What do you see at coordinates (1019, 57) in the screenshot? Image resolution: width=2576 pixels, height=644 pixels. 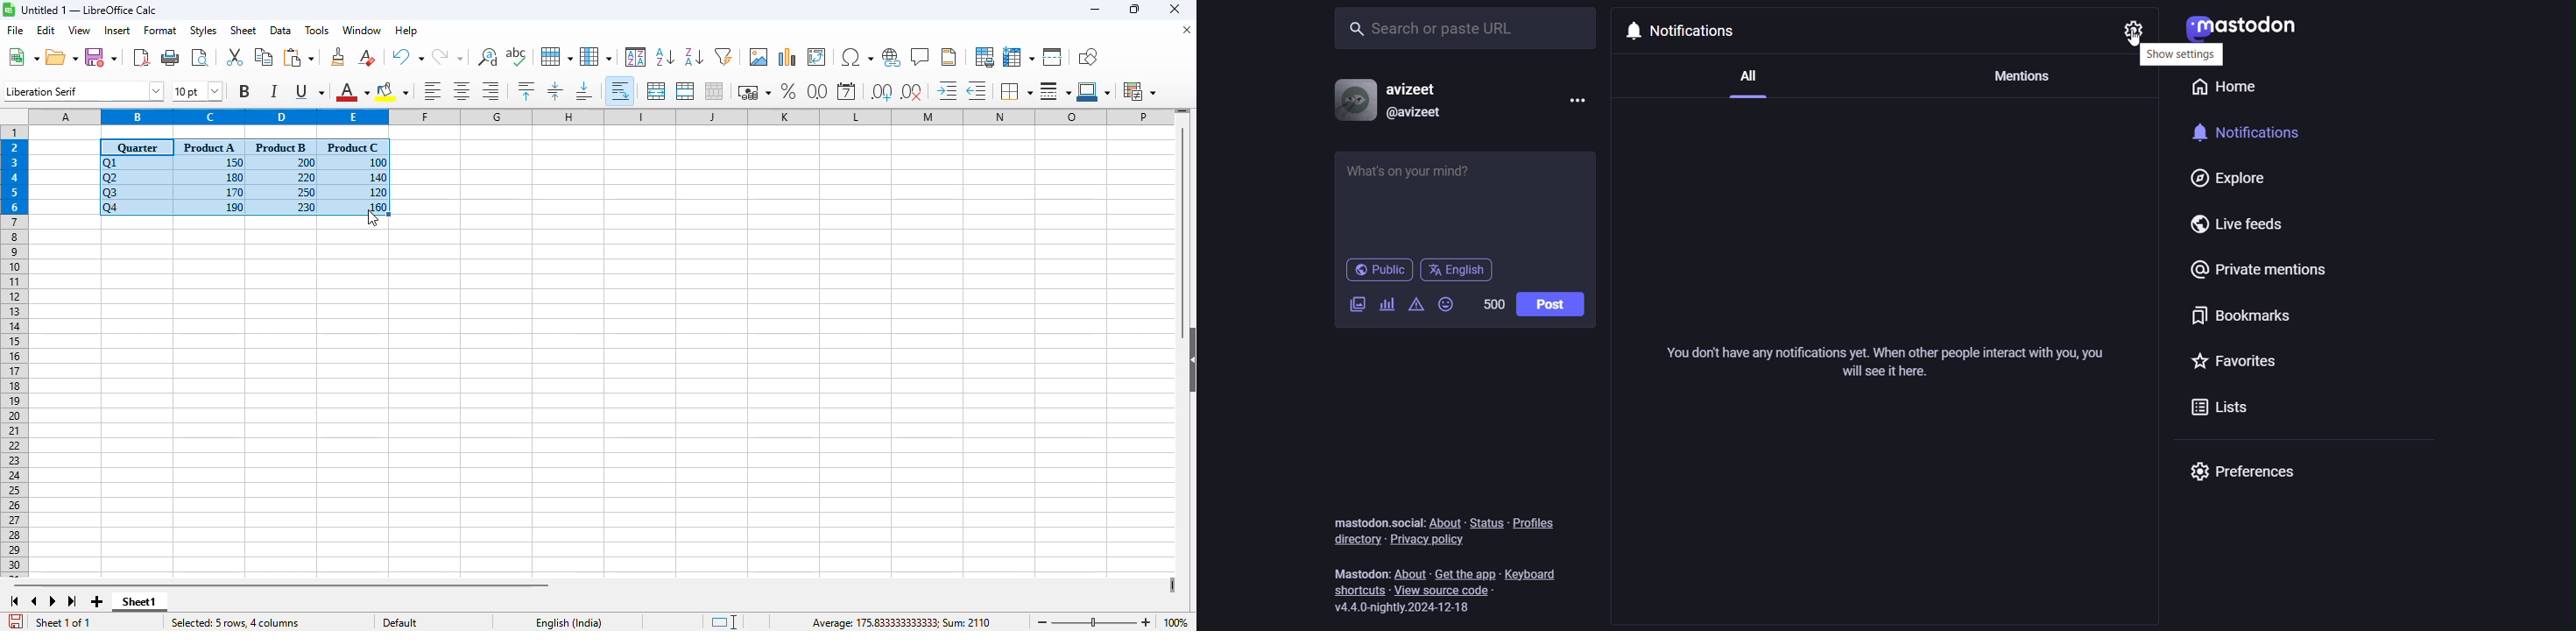 I see `freeze rows and columns` at bounding box center [1019, 57].